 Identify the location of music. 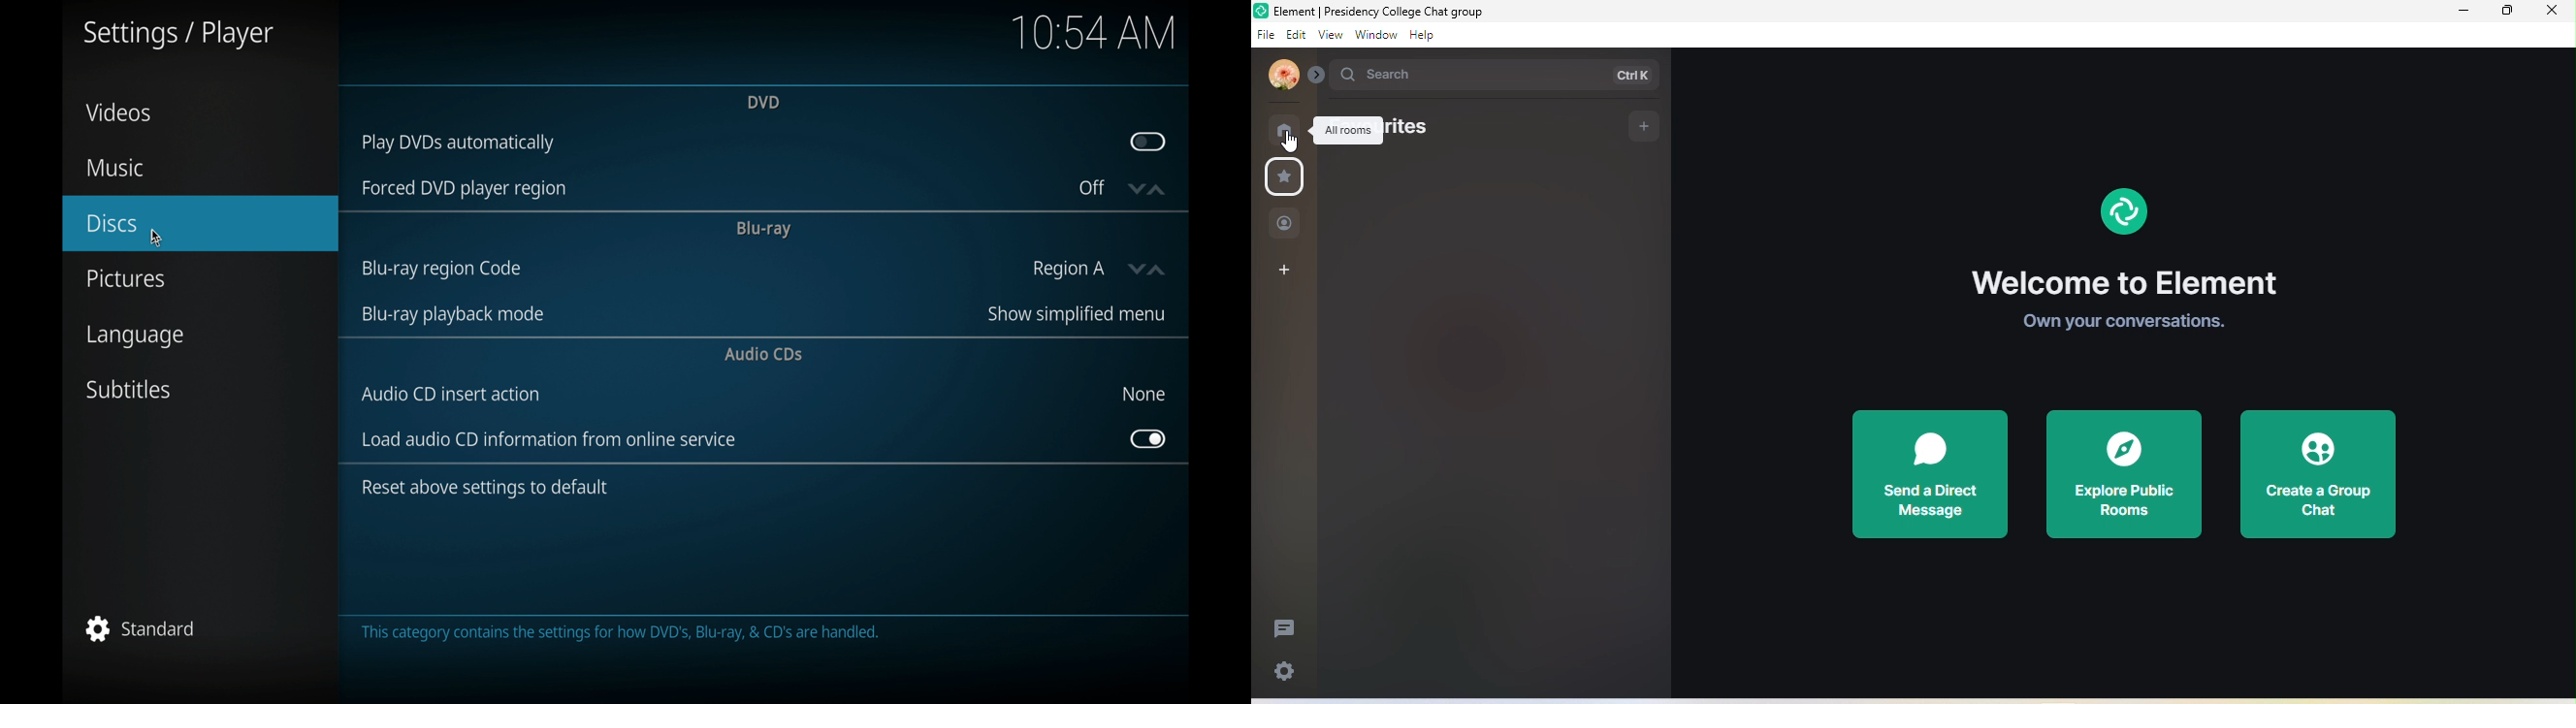
(114, 168).